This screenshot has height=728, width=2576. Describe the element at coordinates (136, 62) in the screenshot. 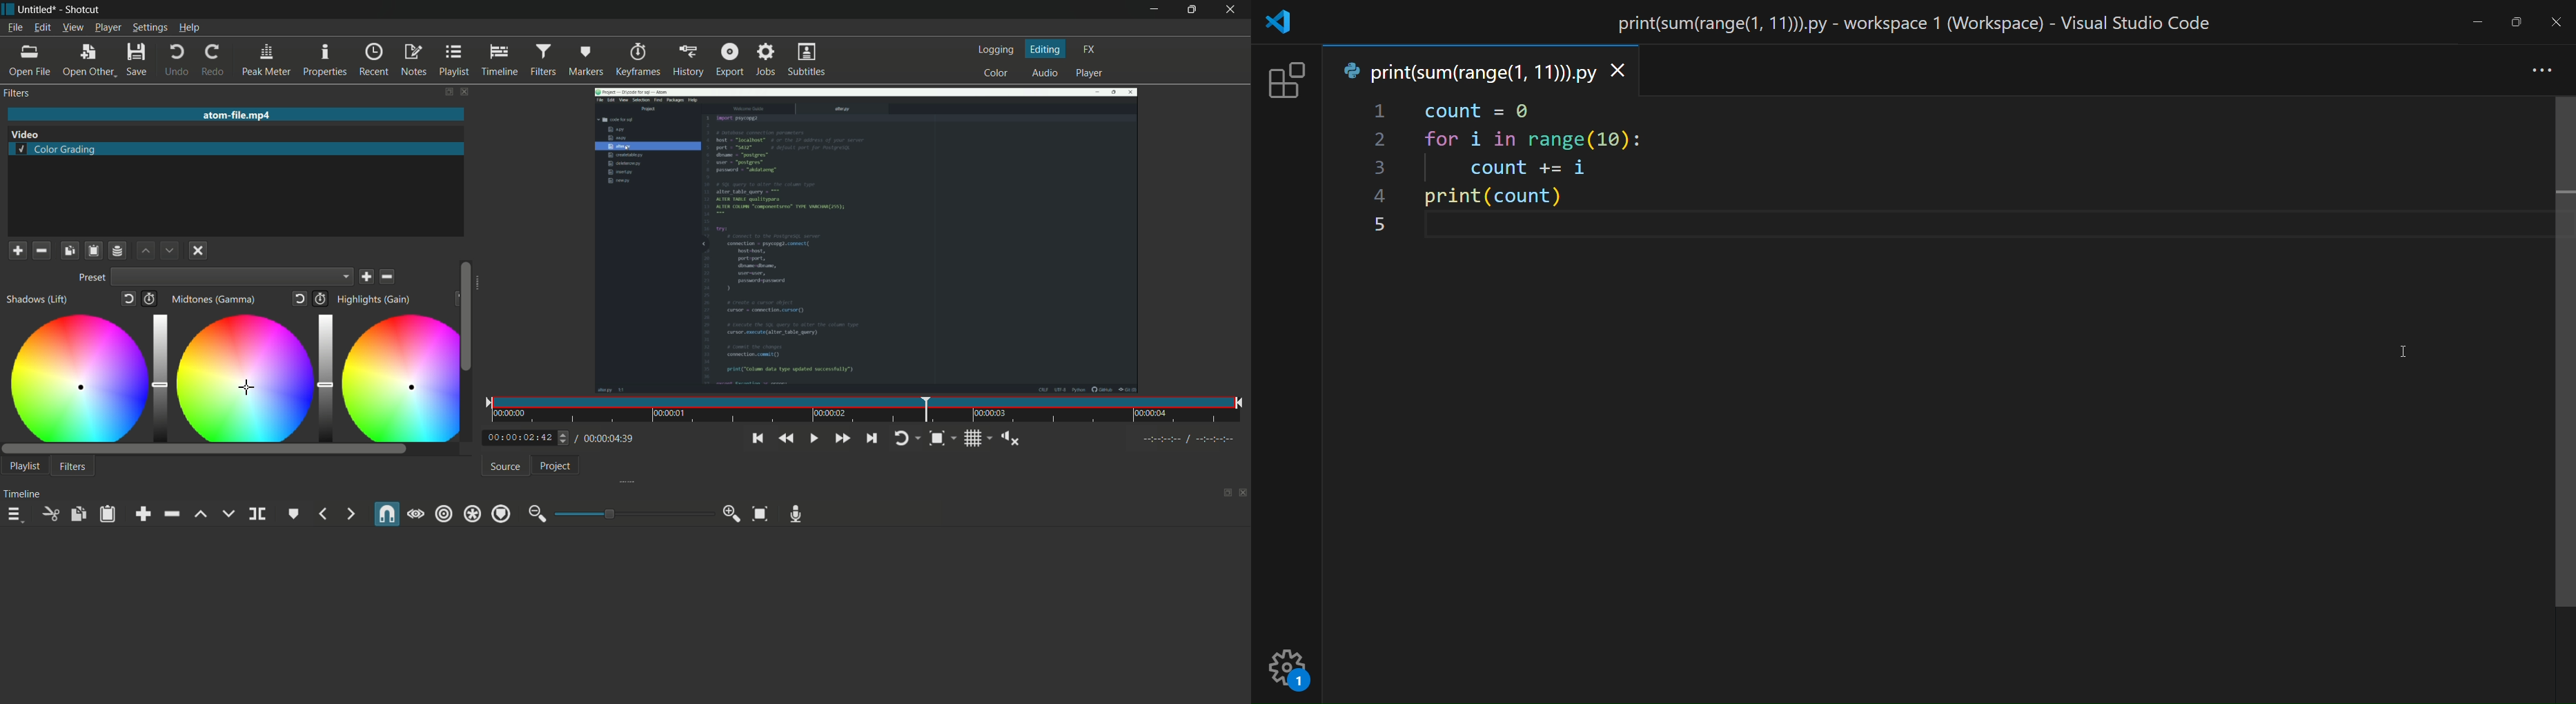

I see `save` at that location.